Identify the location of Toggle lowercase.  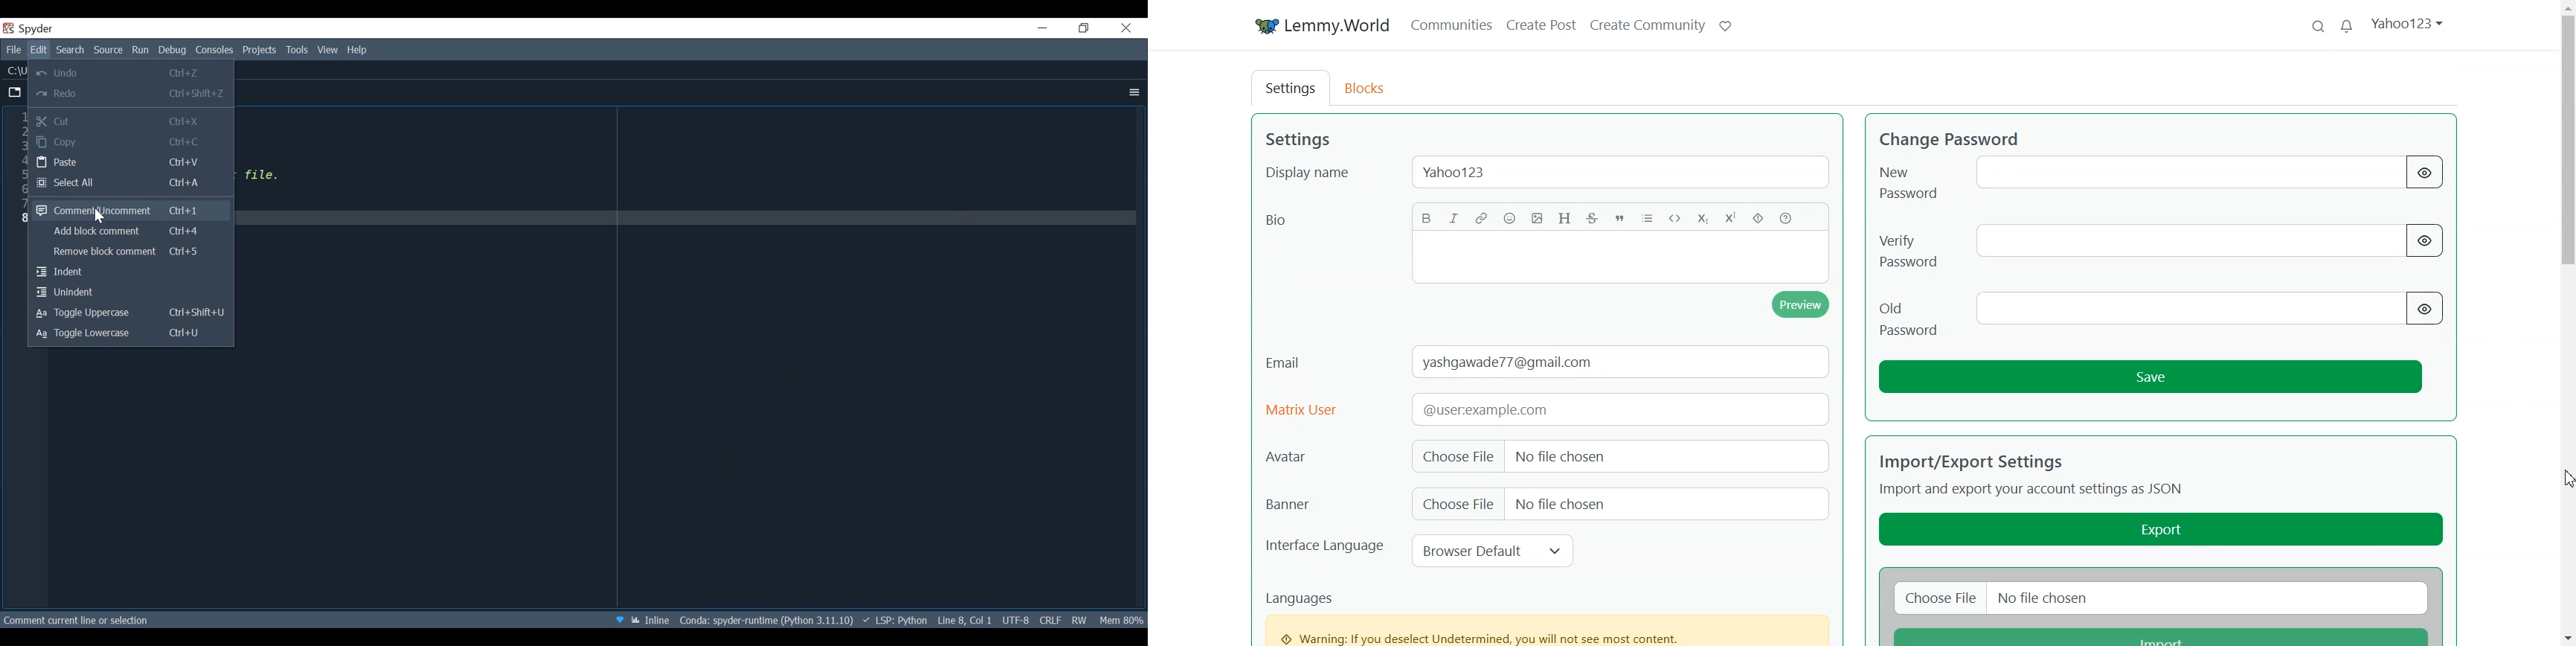
(130, 334).